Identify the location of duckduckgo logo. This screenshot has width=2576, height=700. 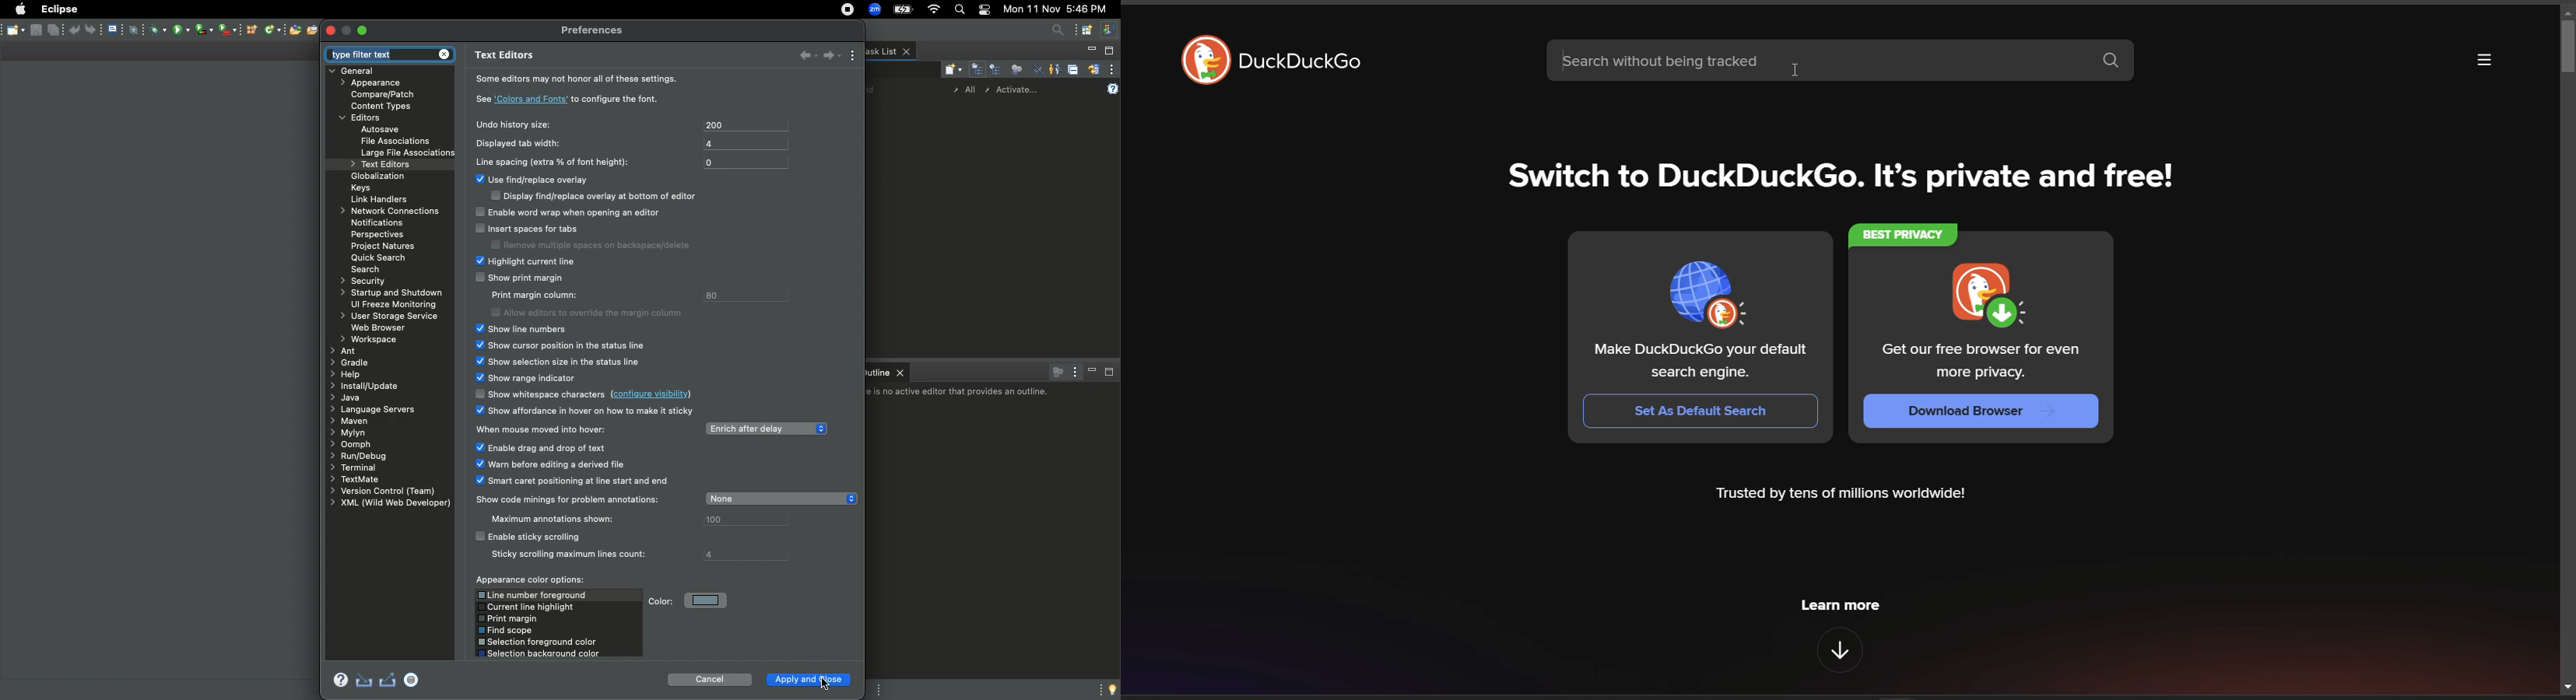
(1206, 59).